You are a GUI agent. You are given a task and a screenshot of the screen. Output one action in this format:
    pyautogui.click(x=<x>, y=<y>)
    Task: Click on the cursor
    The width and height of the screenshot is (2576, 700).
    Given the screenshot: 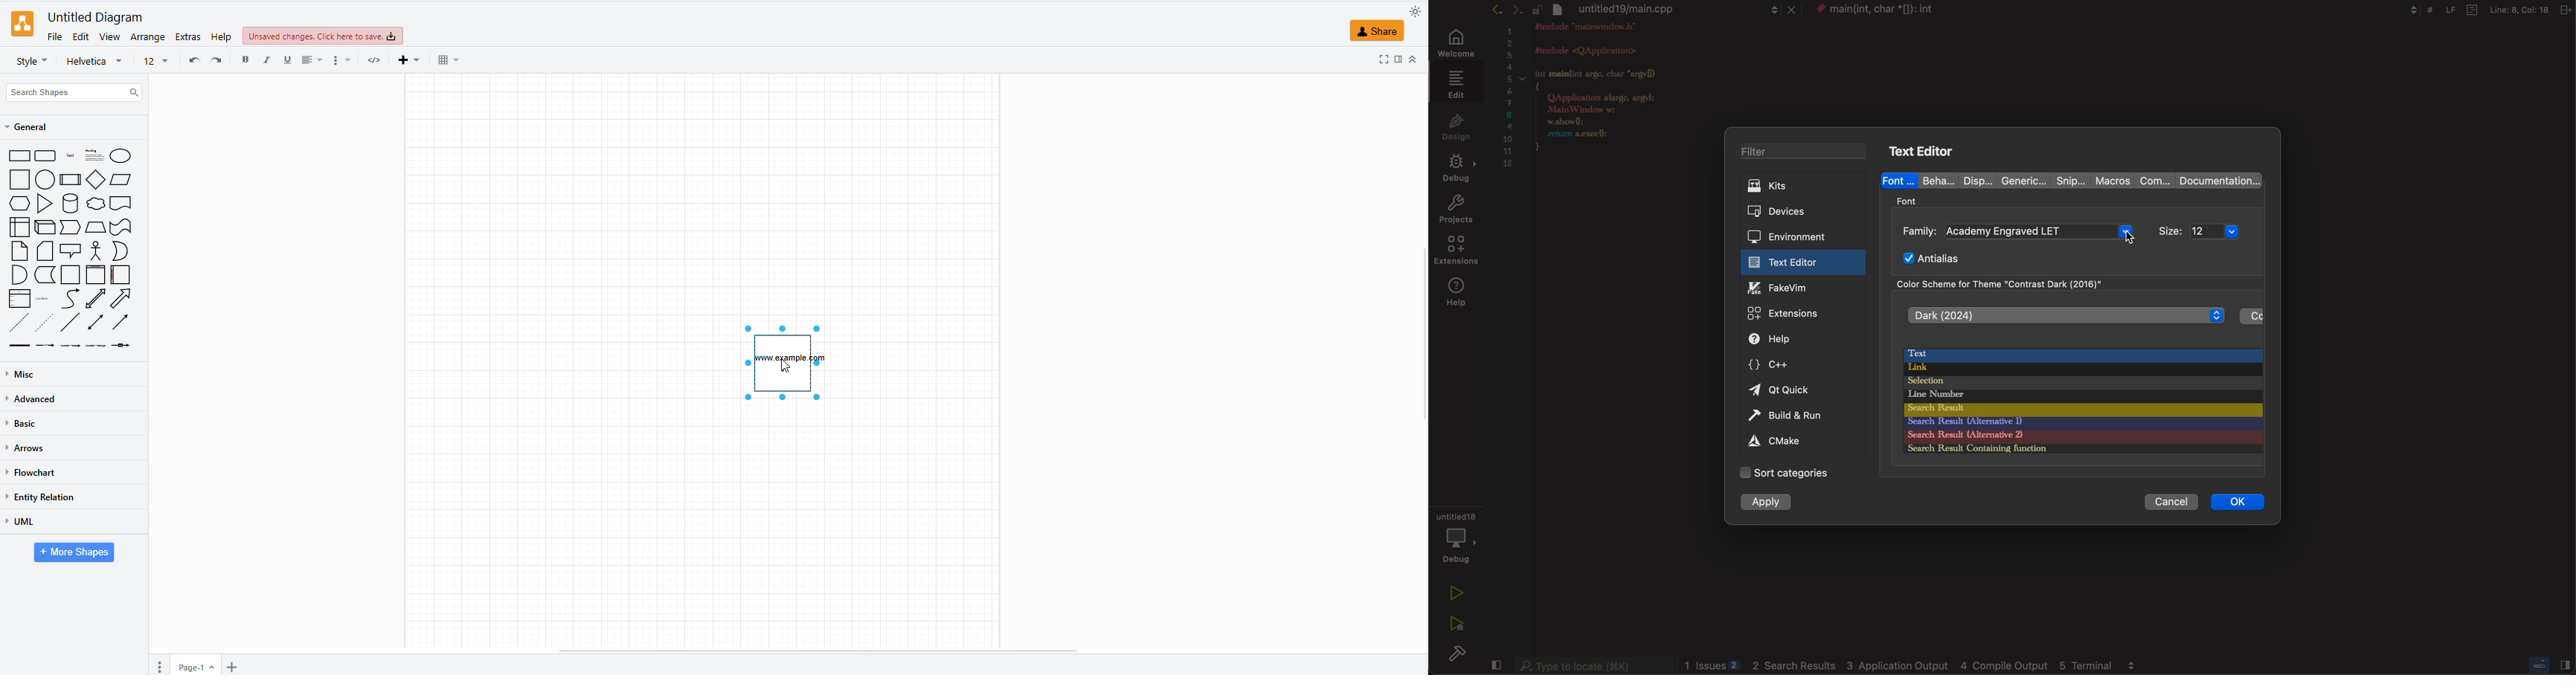 What is the action you would take?
    pyautogui.click(x=788, y=369)
    